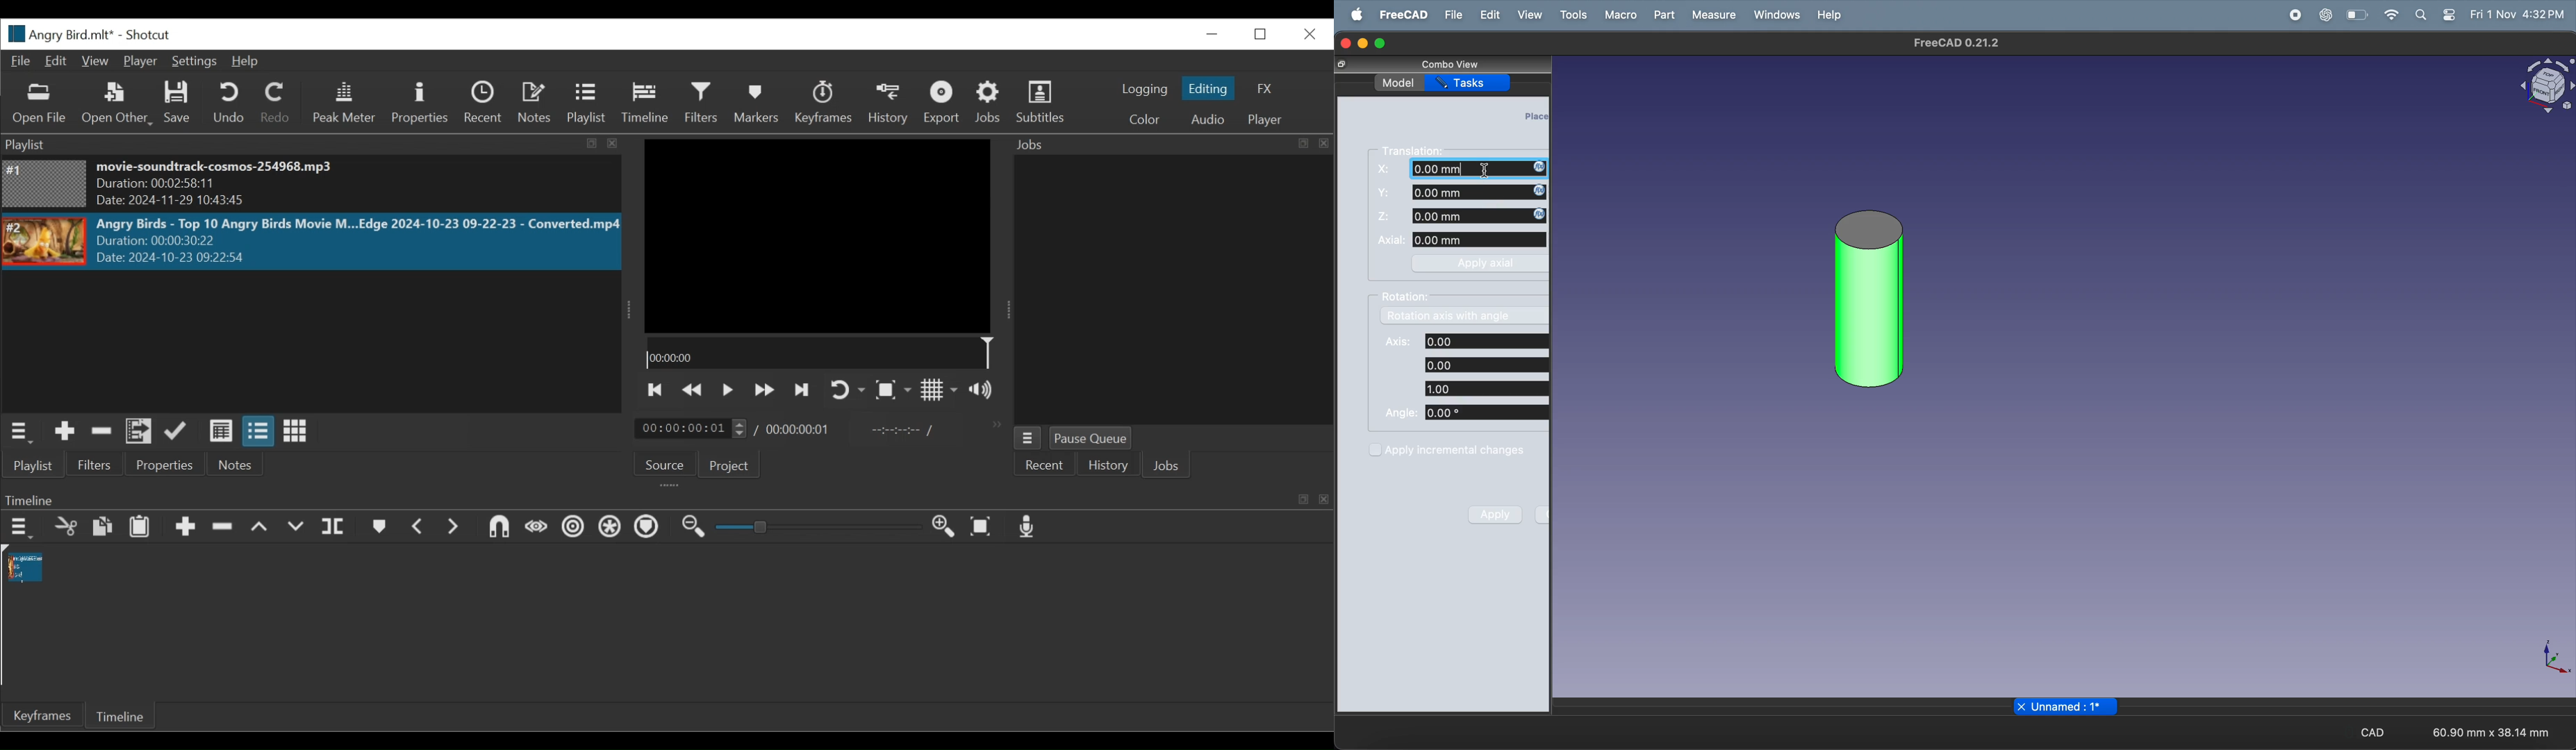 This screenshot has width=2576, height=756. Describe the element at coordinates (989, 104) in the screenshot. I see `Jobs` at that location.